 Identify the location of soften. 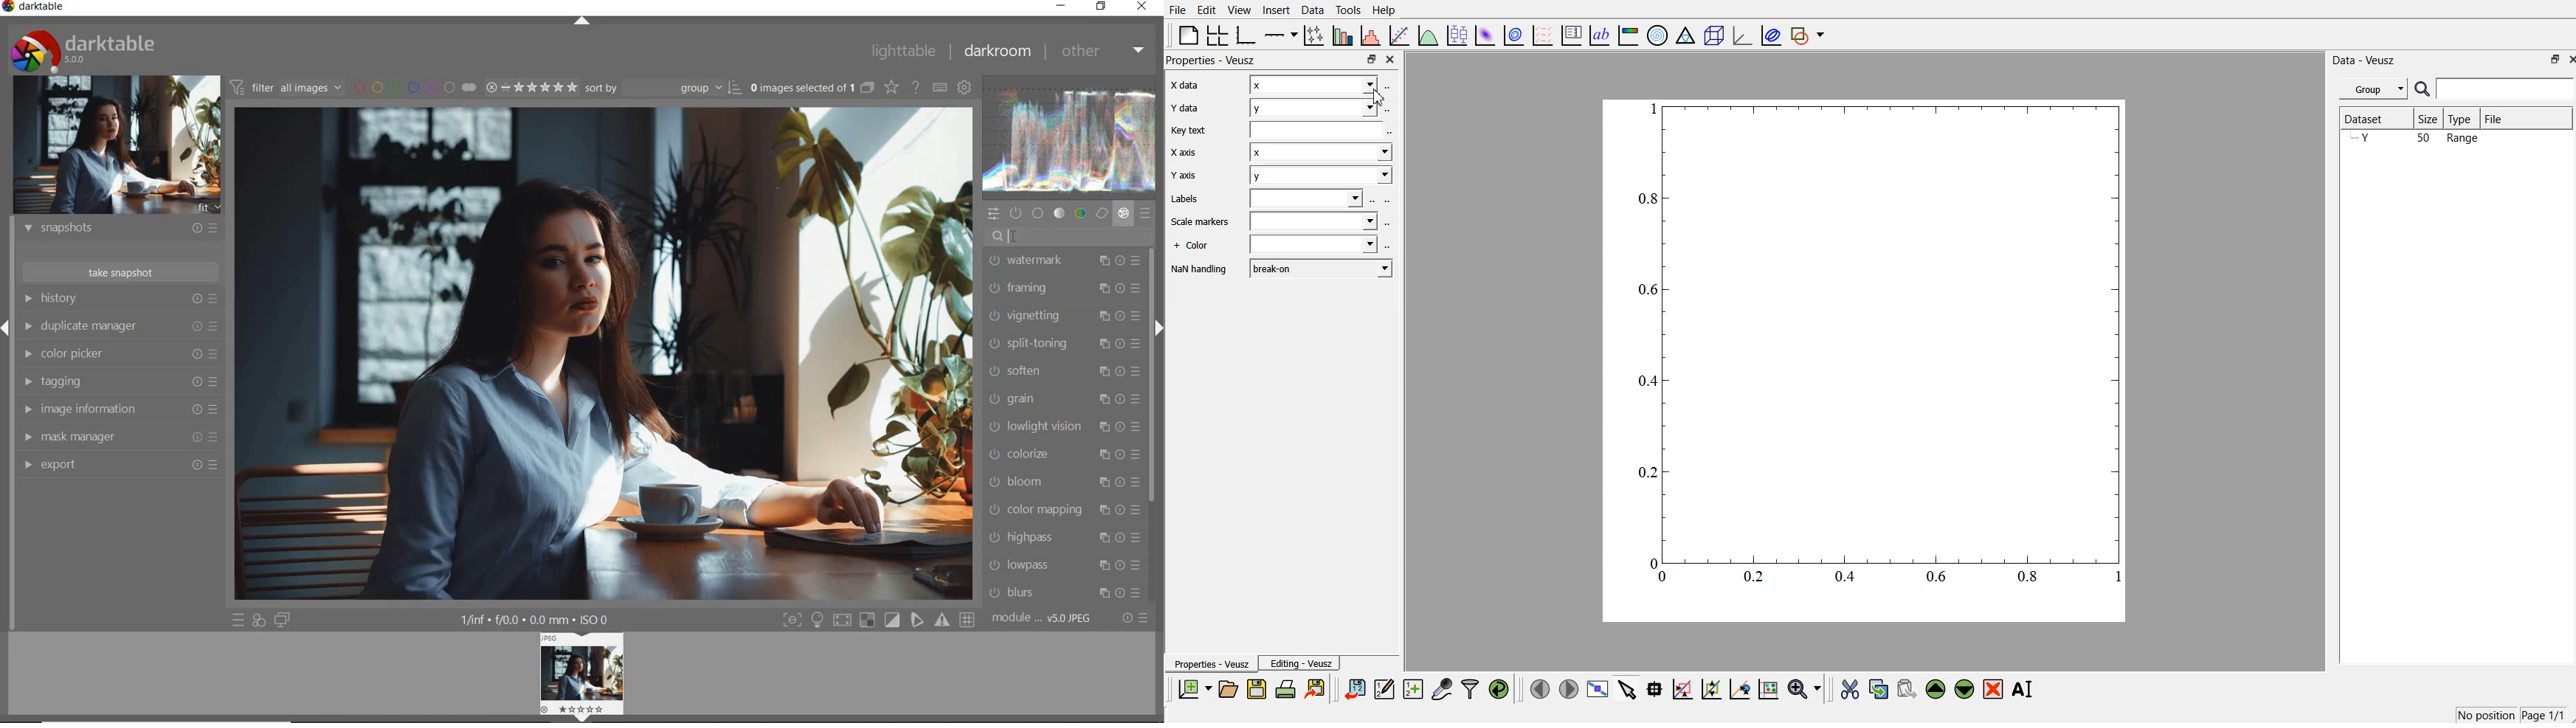
(1063, 373).